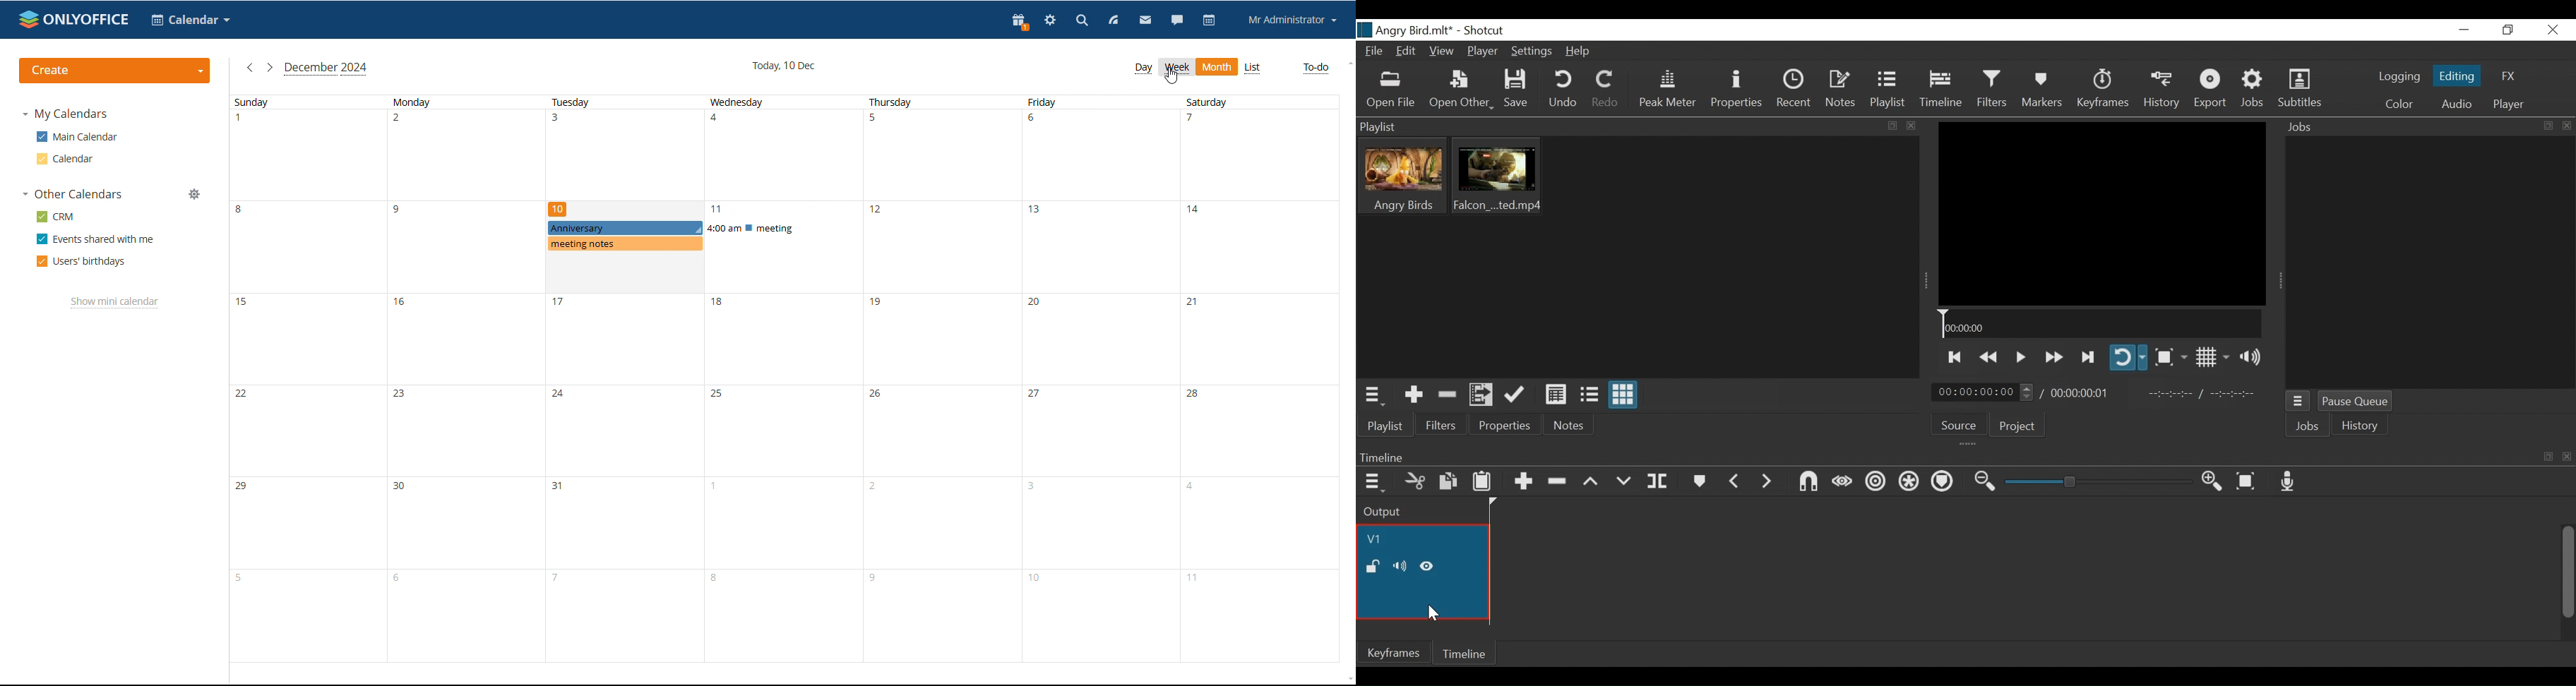 This screenshot has height=700, width=2576. What do you see at coordinates (1391, 91) in the screenshot?
I see `Open File` at bounding box center [1391, 91].